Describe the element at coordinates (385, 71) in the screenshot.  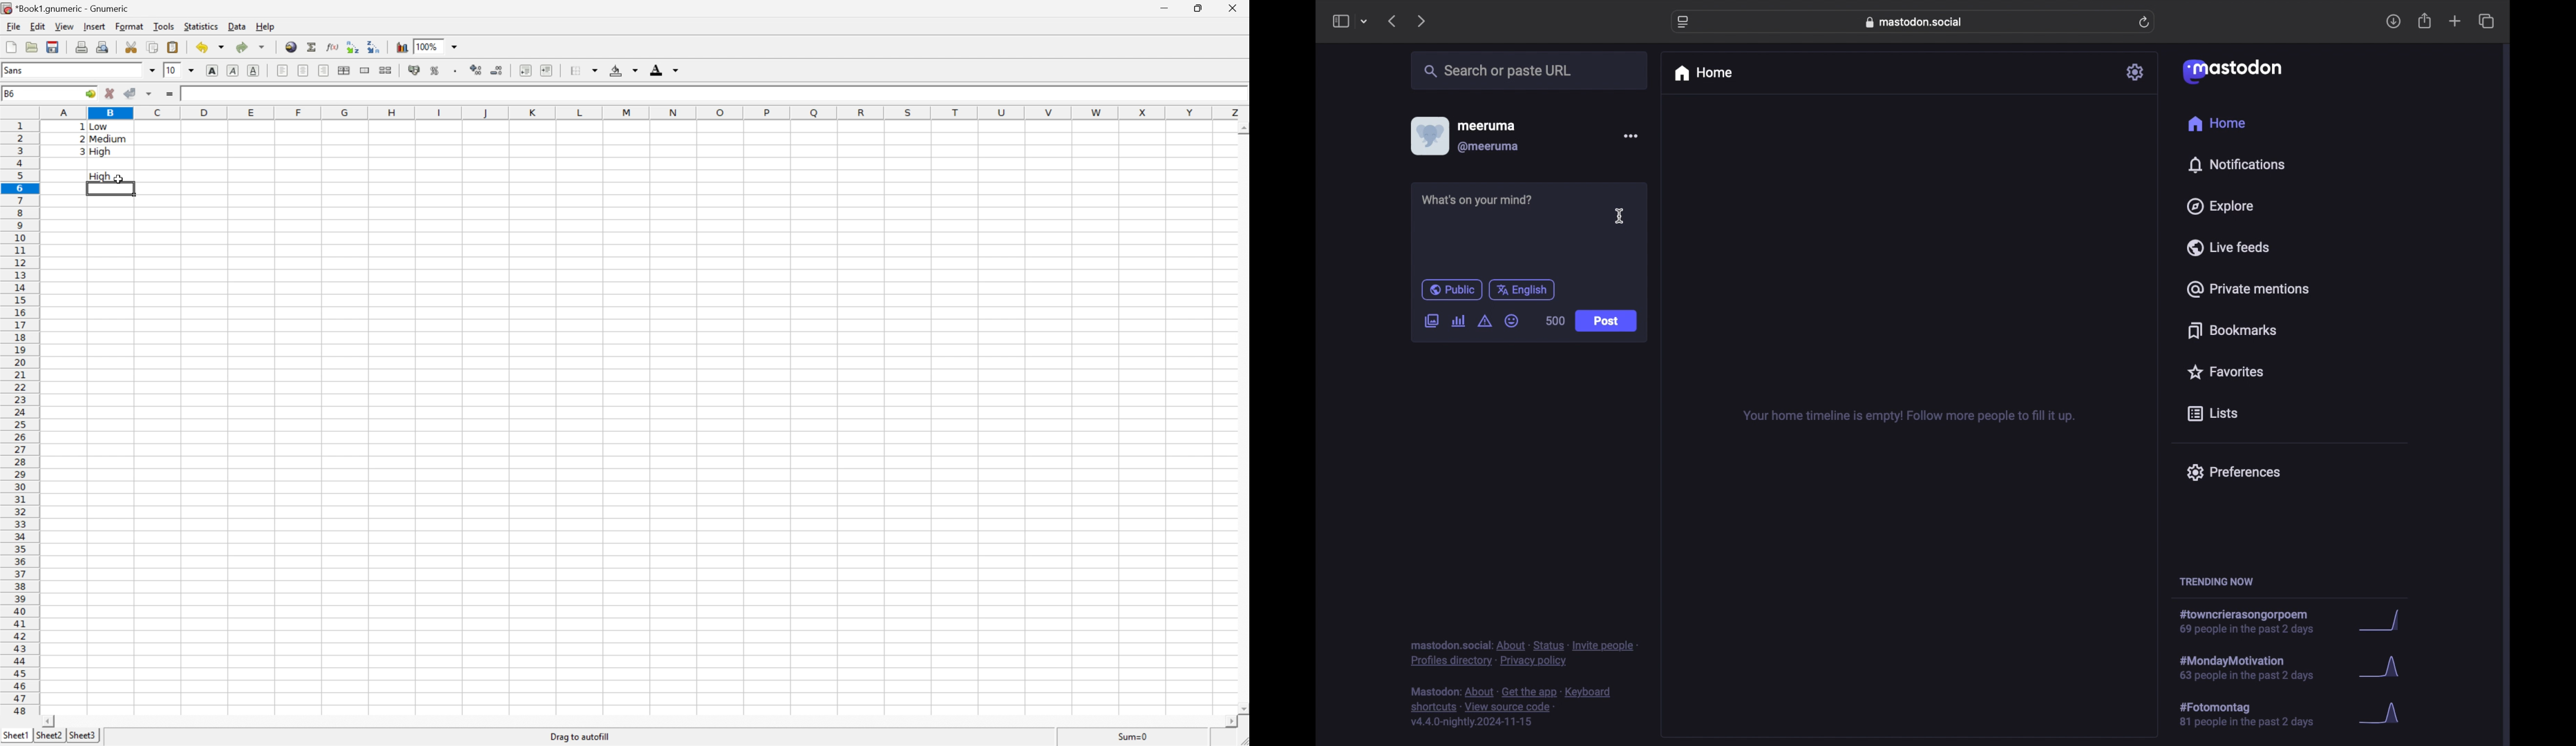
I see `Split the ranges of merged cells` at that location.